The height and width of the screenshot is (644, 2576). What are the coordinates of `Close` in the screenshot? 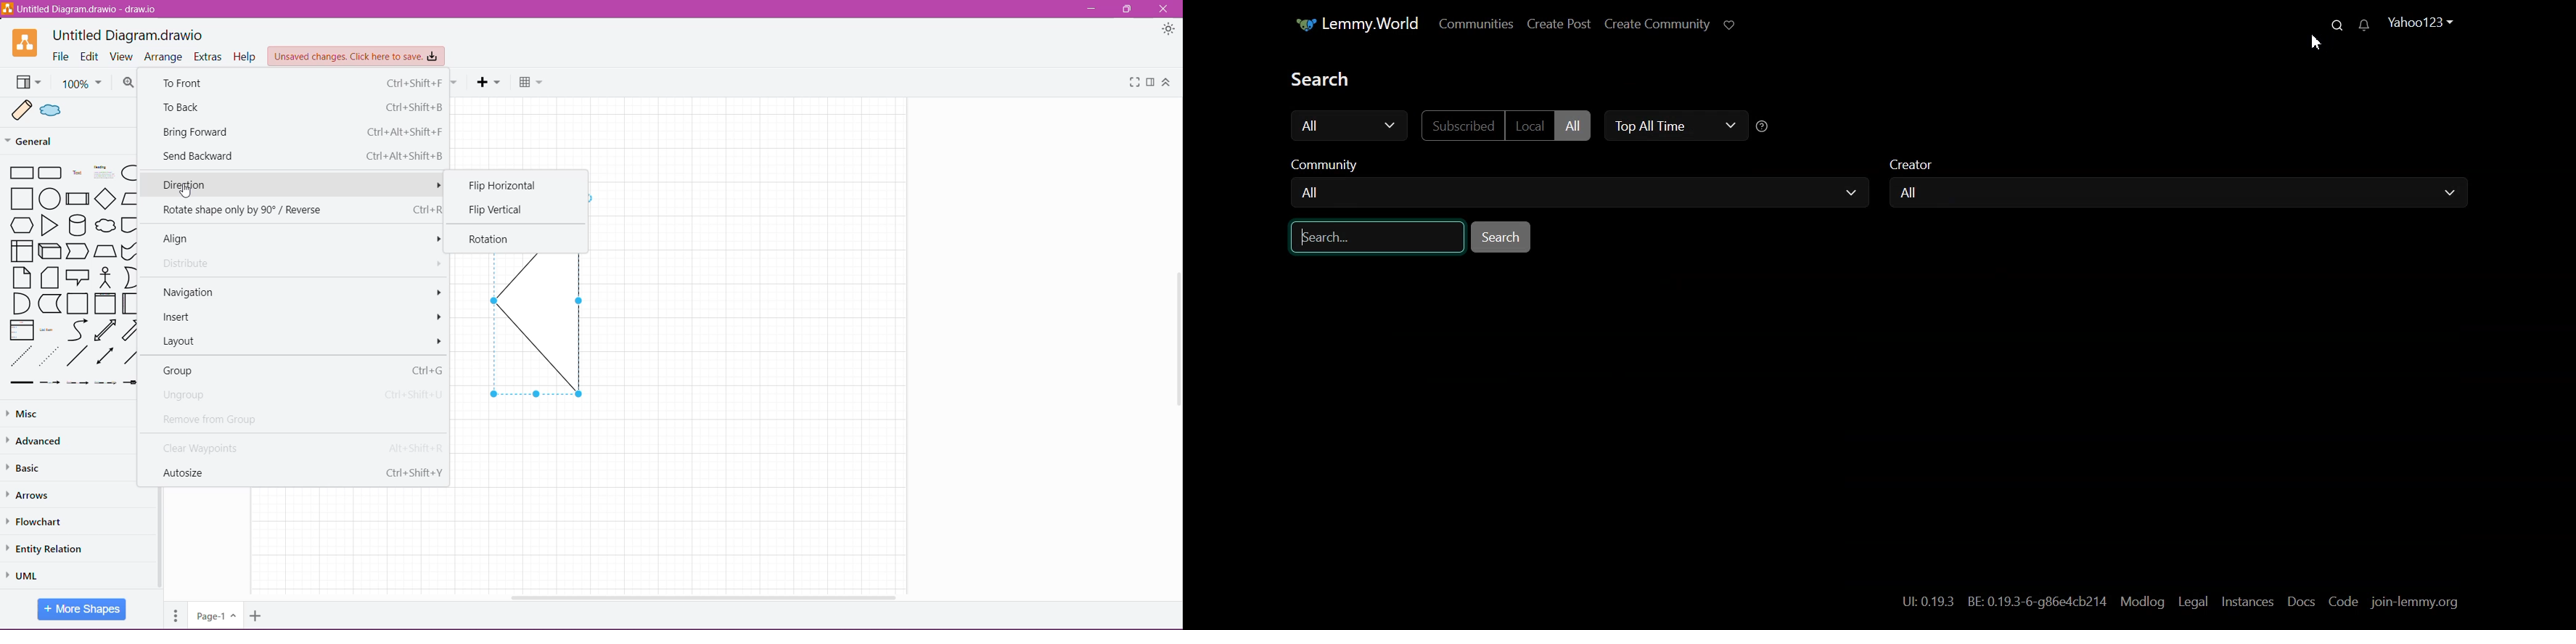 It's located at (1168, 8).